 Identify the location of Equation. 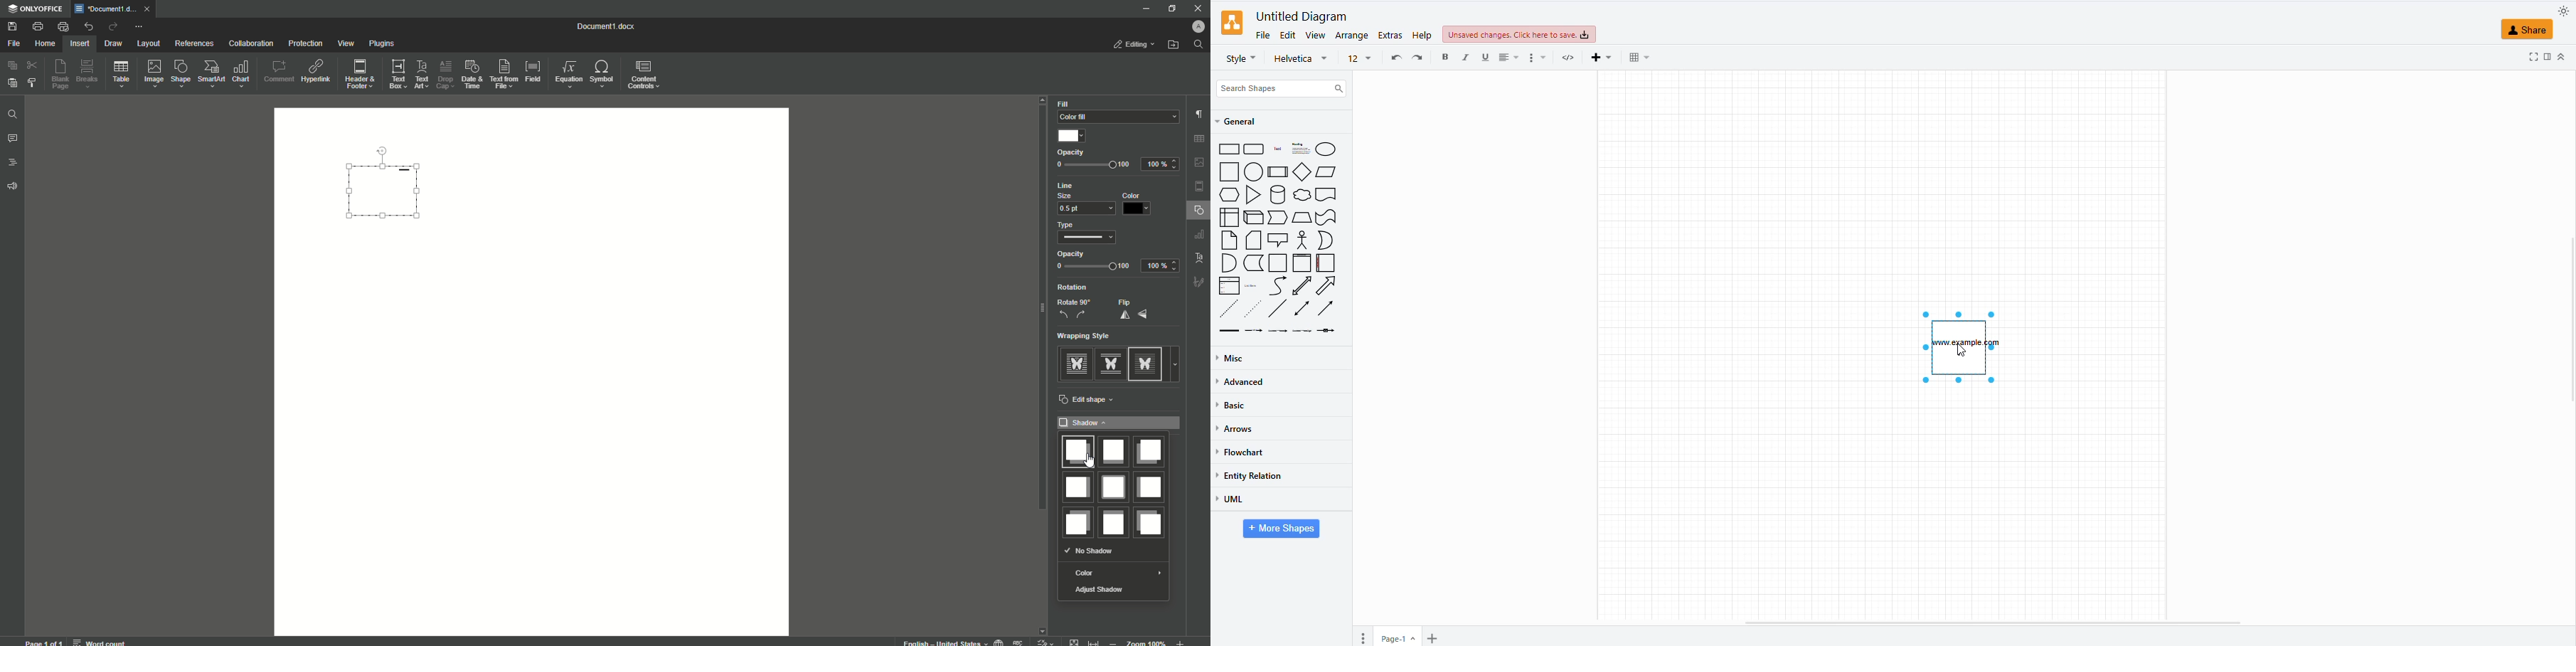
(566, 73).